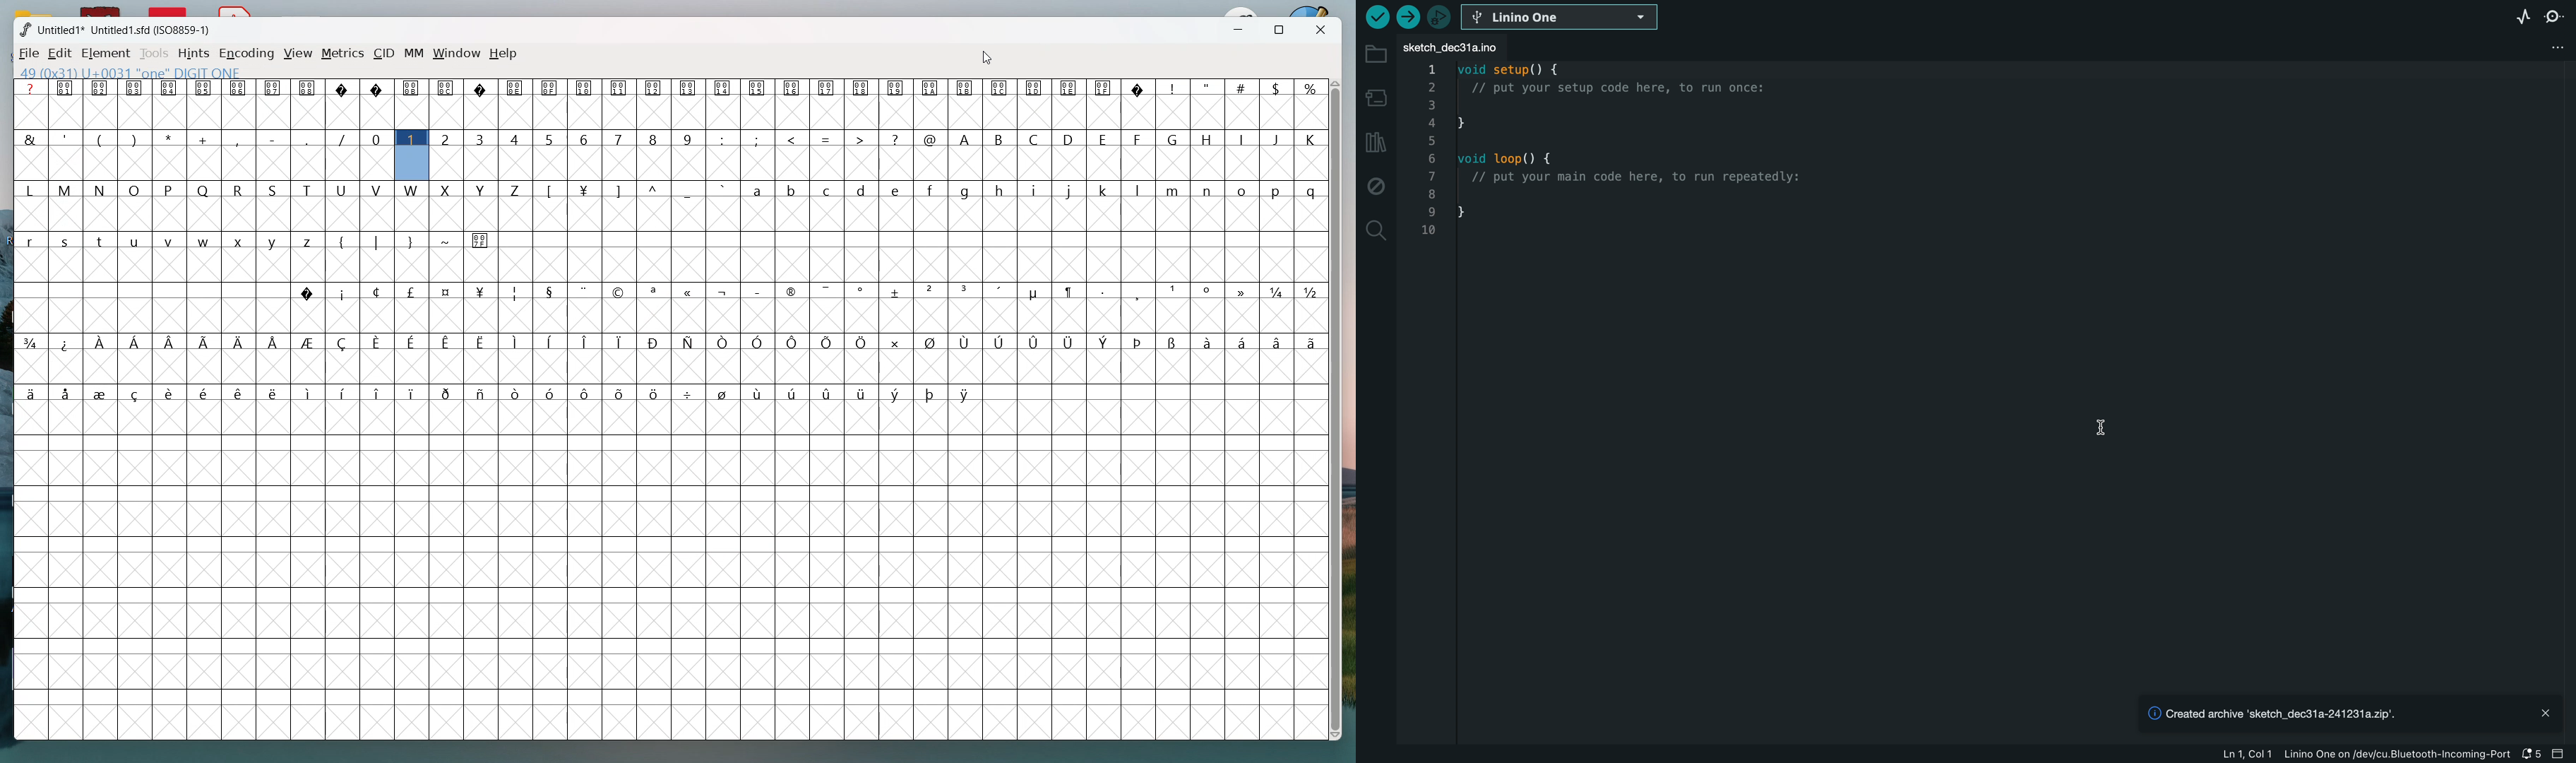  Describe the element at coordinates (550, 88) in the screenshot. I see `symbol` at that location.